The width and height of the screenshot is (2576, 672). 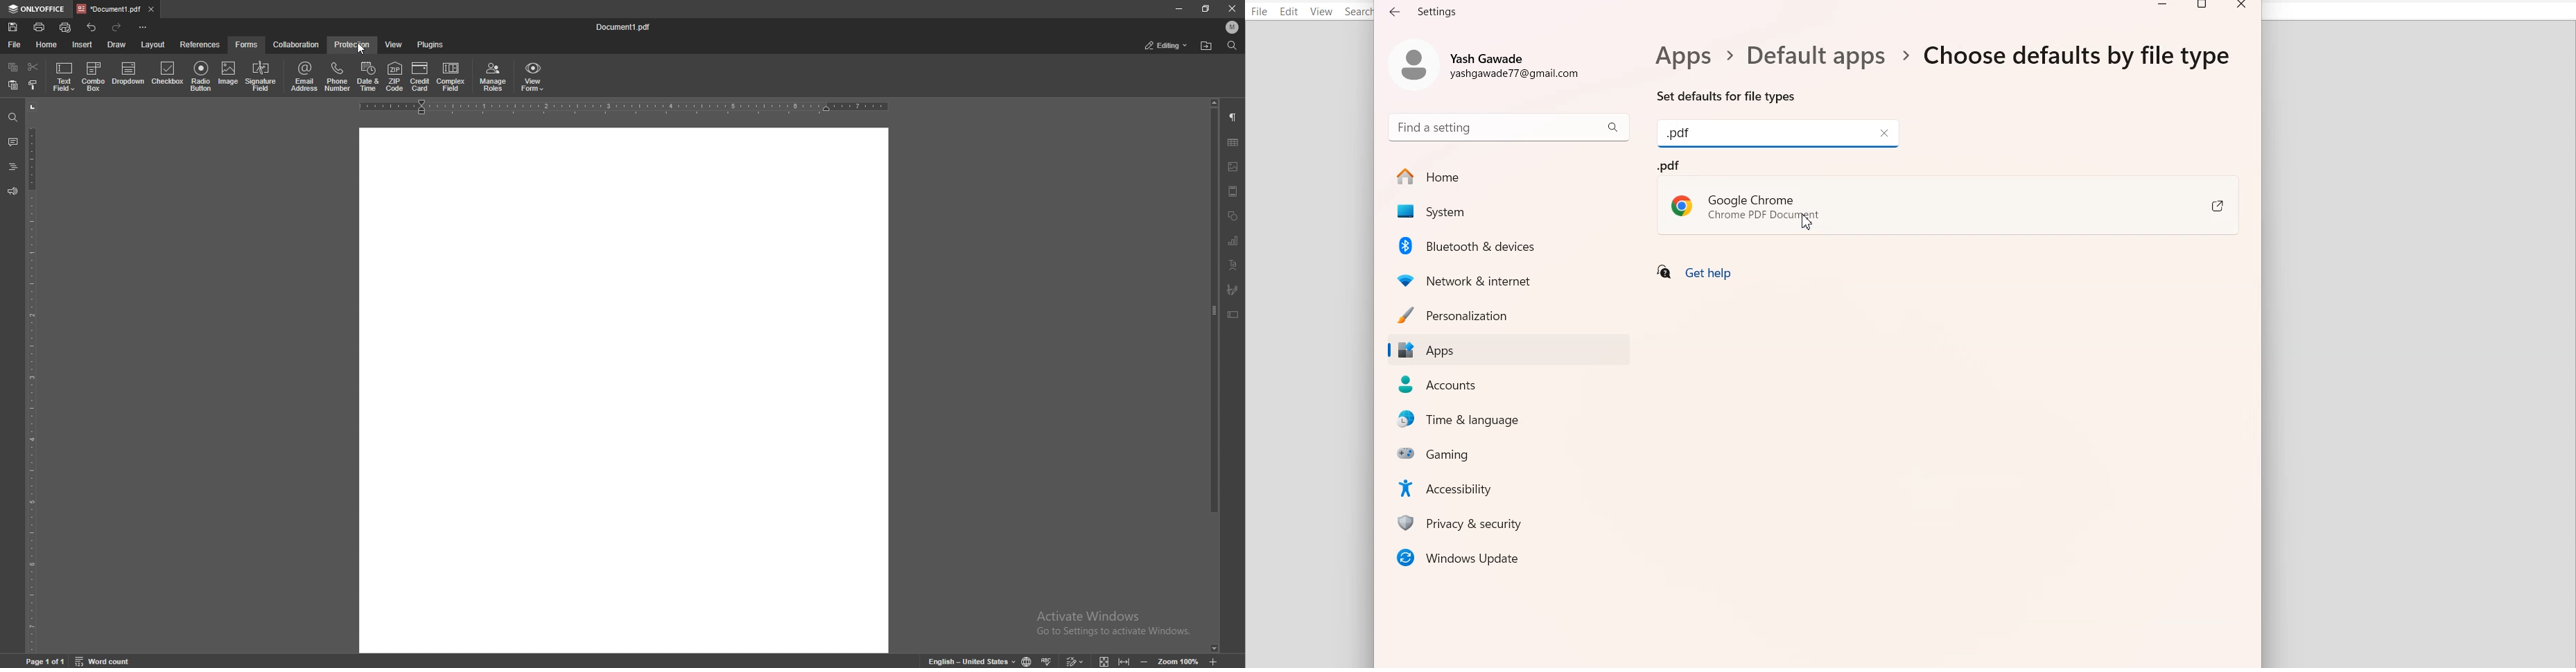 I want to click on heading, so click(x=12, y=168).